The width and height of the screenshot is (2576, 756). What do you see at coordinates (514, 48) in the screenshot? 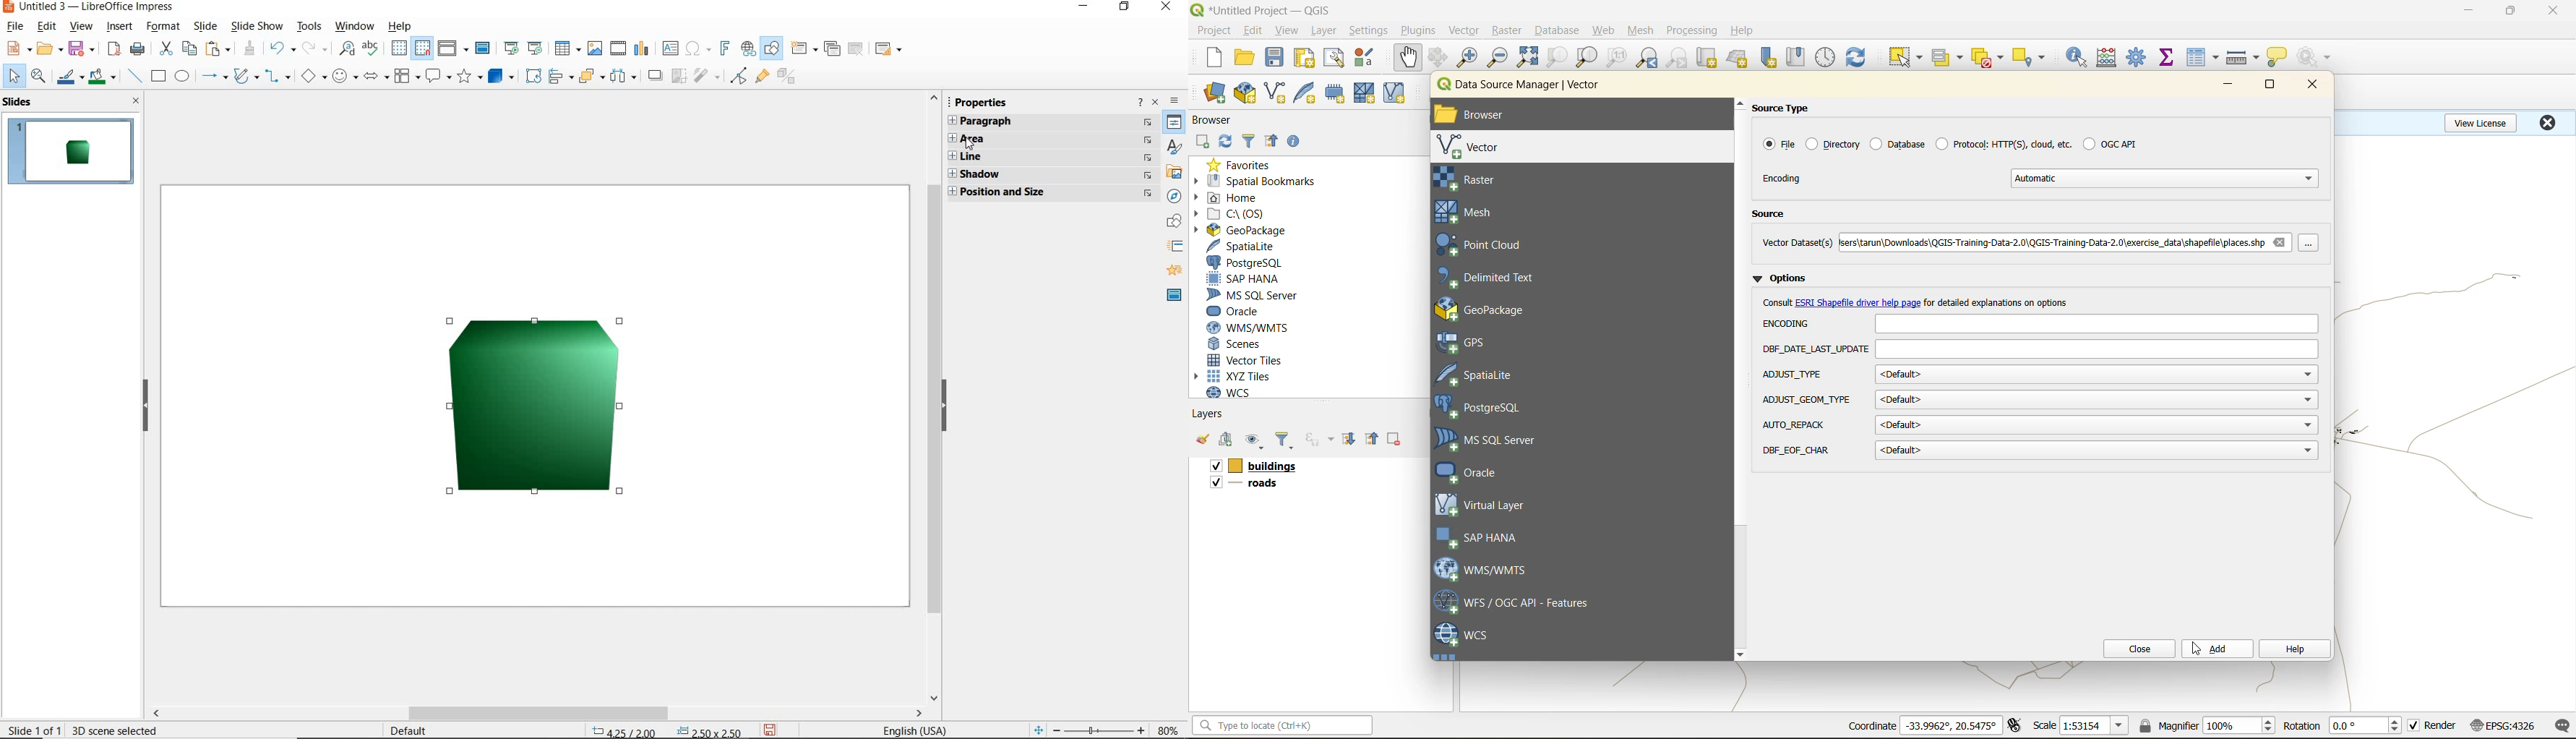
I see `start from first slide` at bounding box center [514, 48].